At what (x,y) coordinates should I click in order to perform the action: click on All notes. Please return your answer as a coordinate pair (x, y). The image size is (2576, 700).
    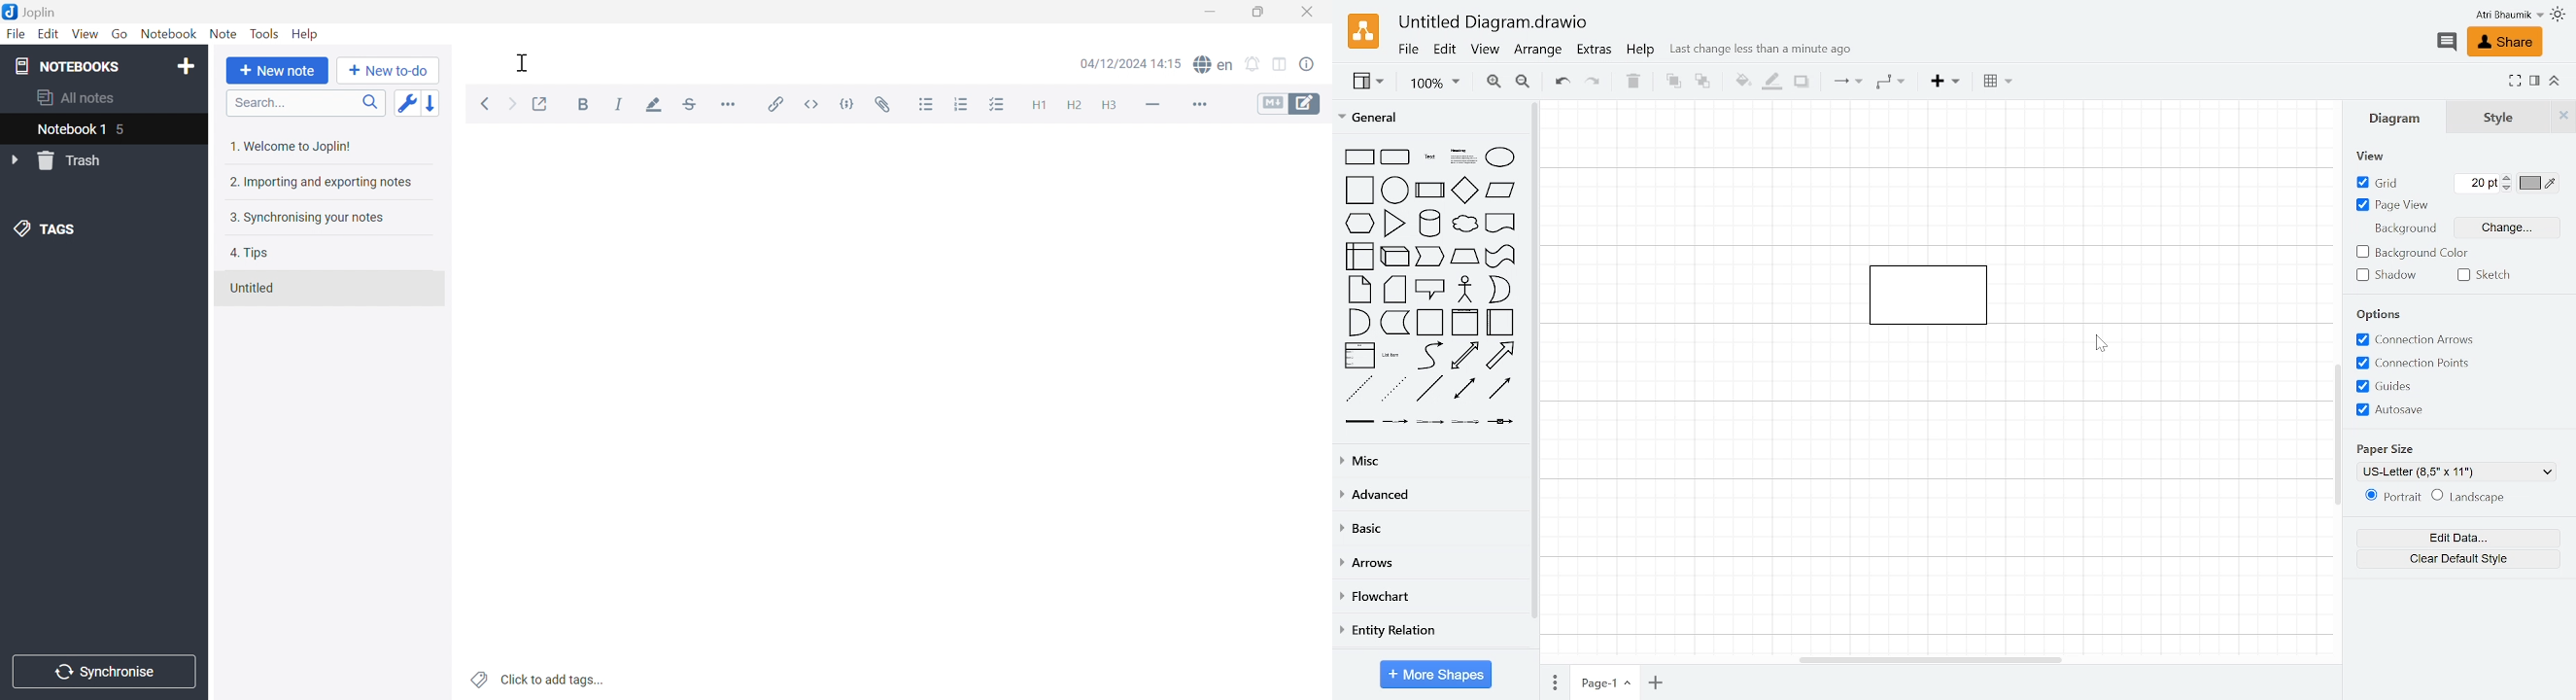
    Looking at the image, I should click on (77, 96).